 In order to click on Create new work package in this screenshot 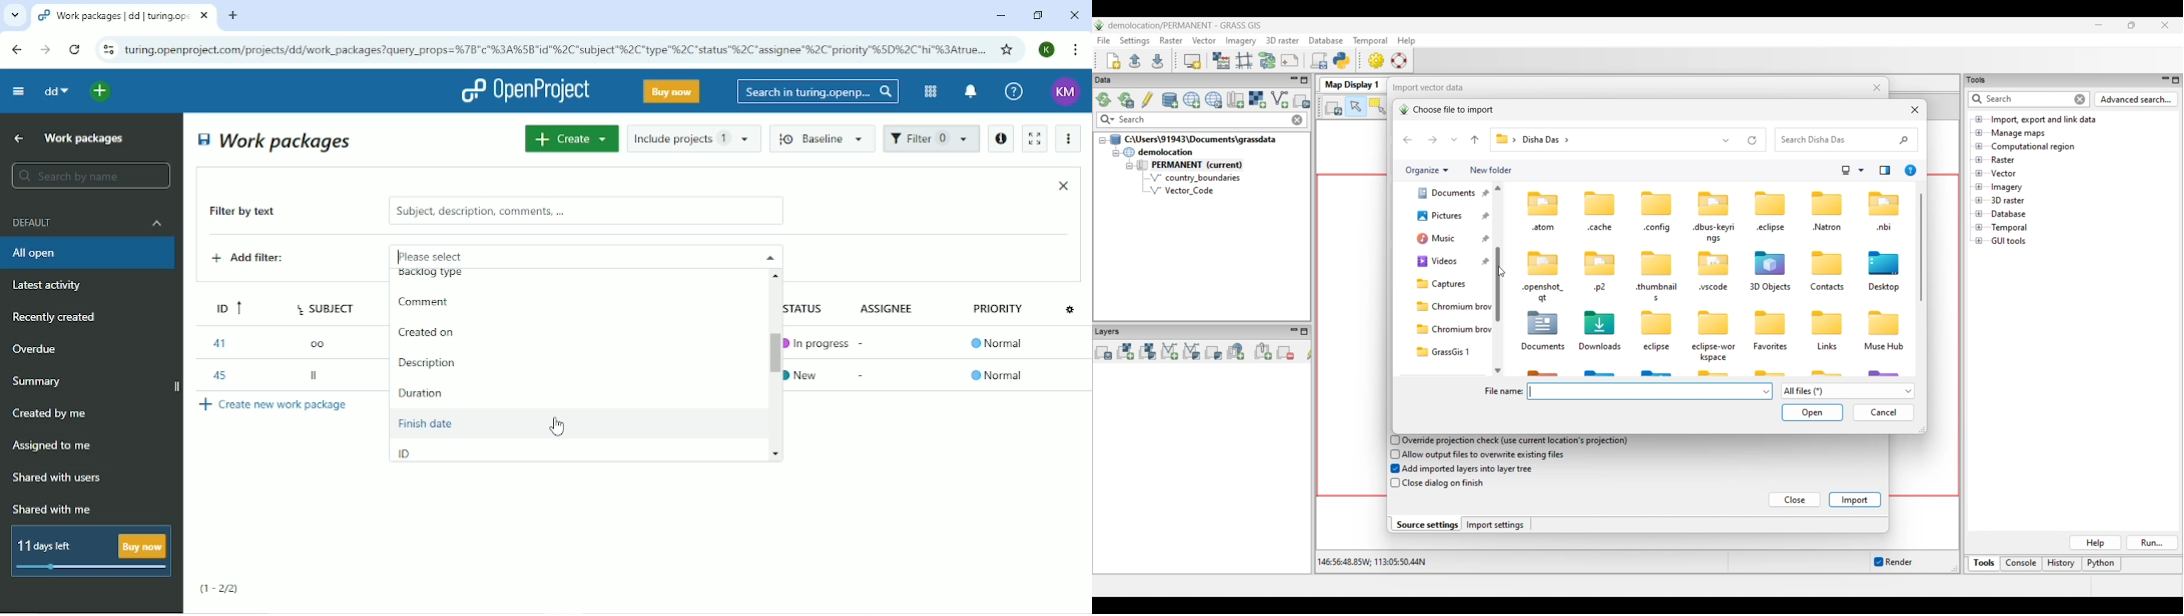, I will do `click(275, 404)`.